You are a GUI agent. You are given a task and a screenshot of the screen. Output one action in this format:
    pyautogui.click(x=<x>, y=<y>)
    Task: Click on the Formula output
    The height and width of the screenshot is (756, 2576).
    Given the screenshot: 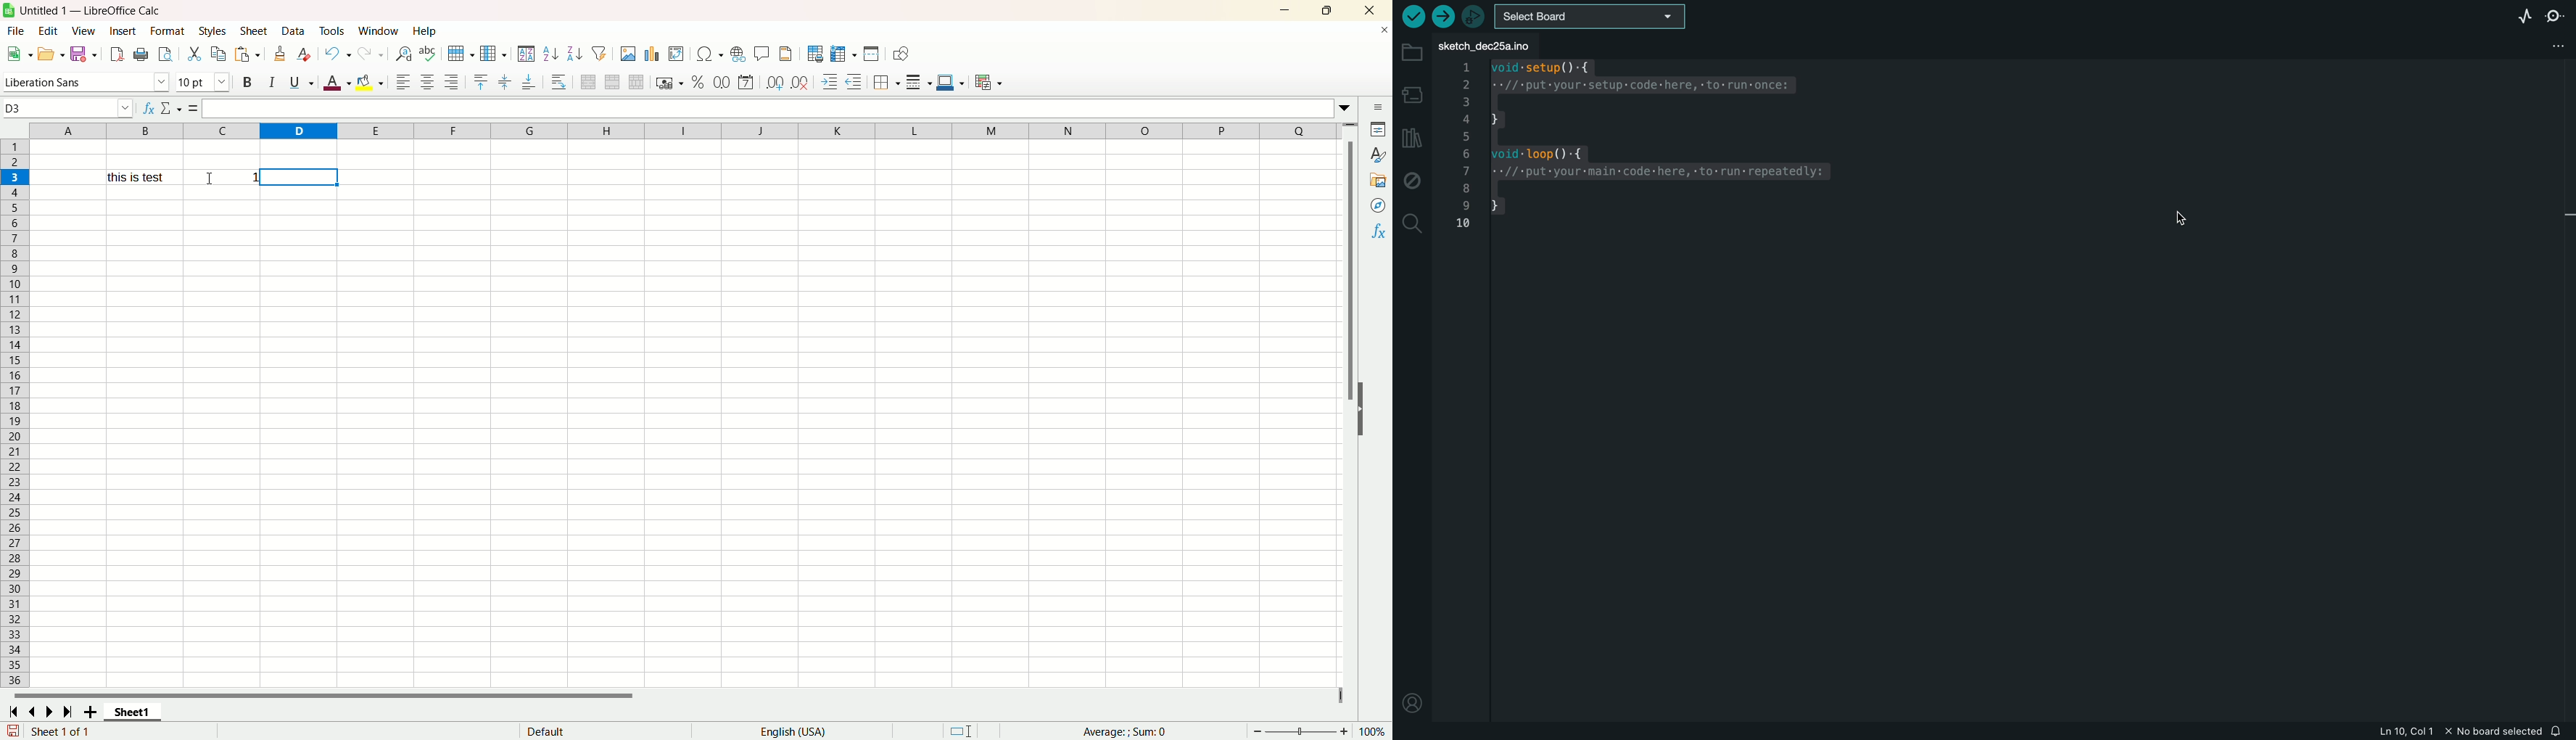 What is the action you would take?
    pyautogui.click(x=222, y=177)
    